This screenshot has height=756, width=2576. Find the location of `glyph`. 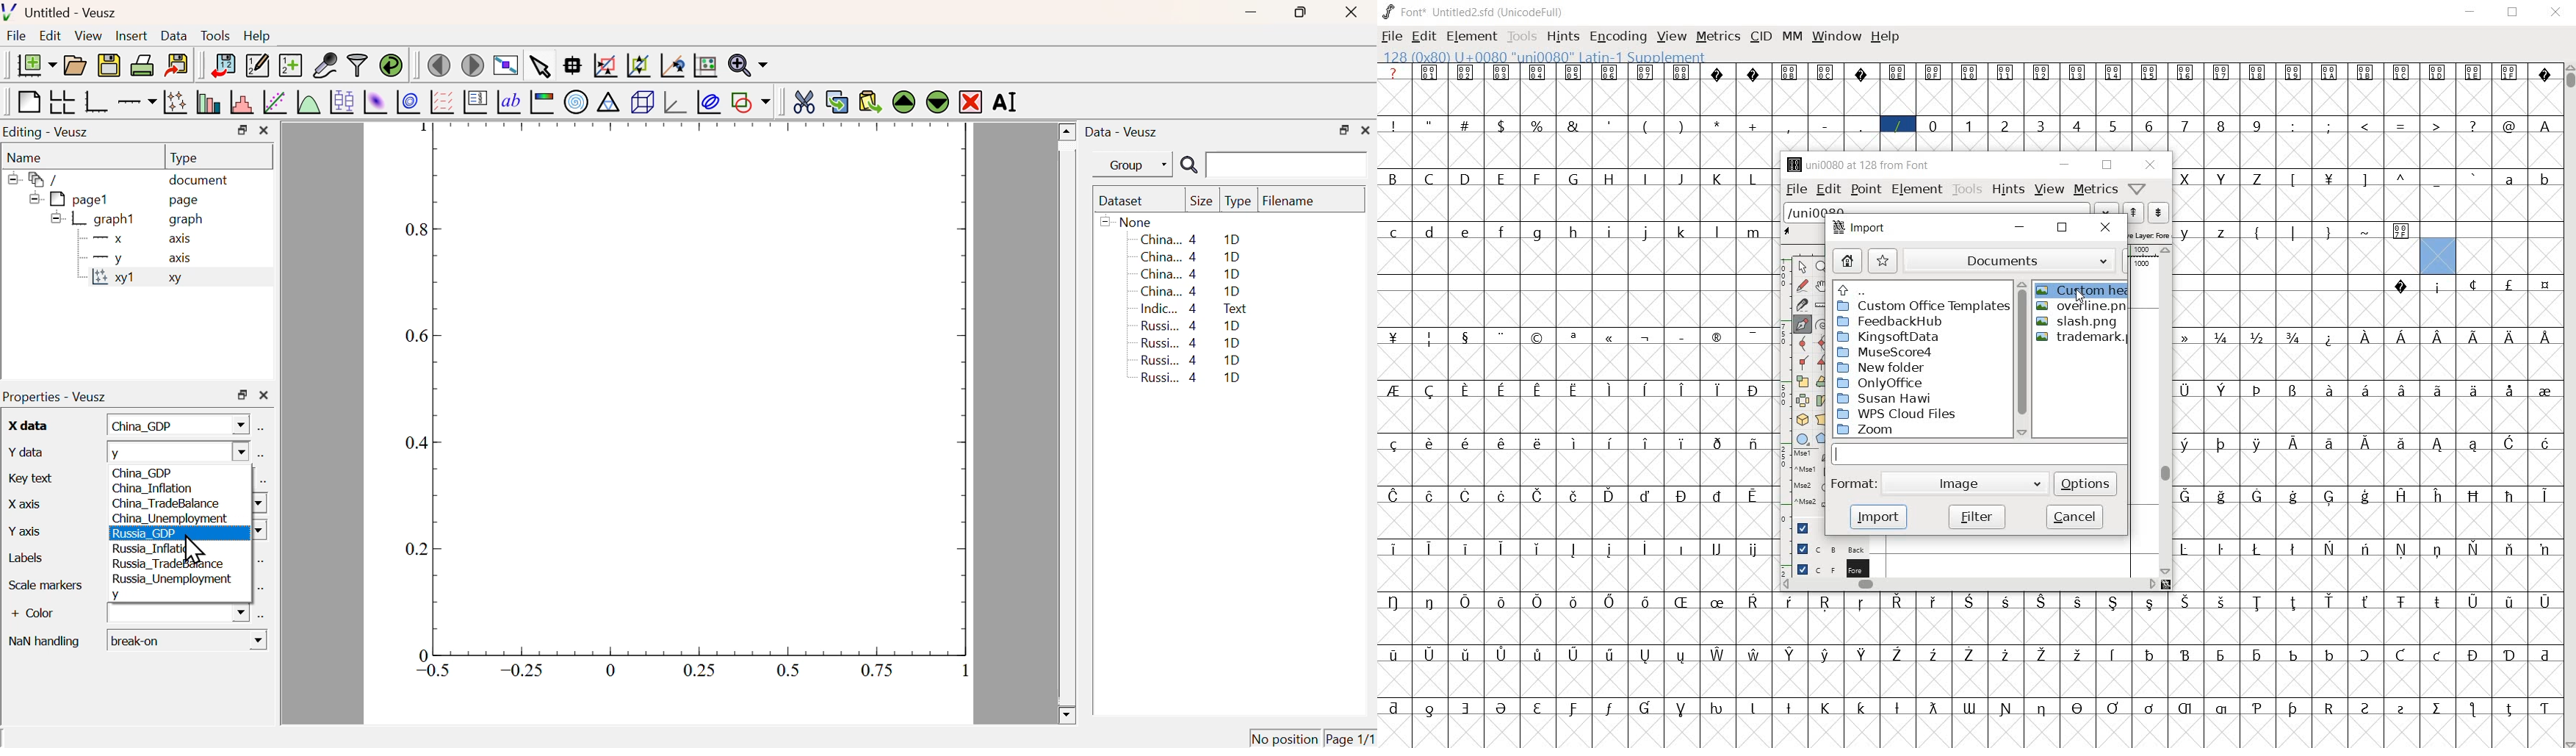

glyph is located at coordinates (2294, 233).